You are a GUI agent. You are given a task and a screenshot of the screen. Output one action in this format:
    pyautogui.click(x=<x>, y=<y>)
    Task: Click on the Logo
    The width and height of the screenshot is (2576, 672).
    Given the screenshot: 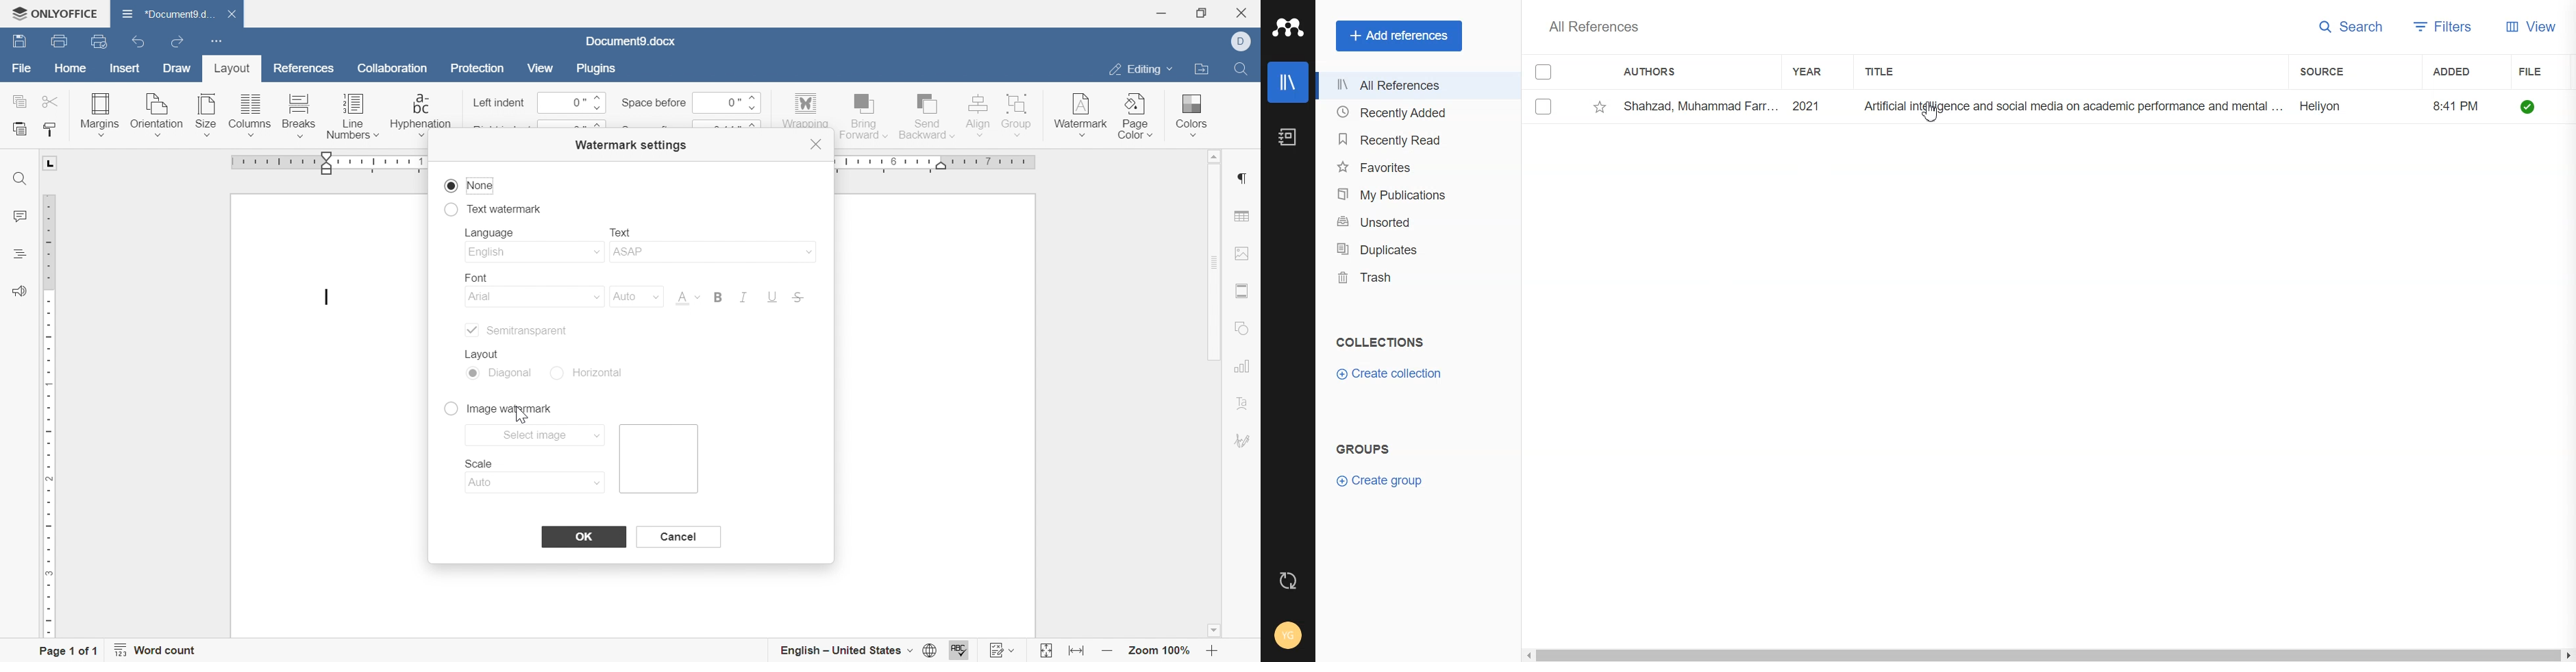 What is the action you would take?
    pyautogui.click(x=1288, y=27)
    